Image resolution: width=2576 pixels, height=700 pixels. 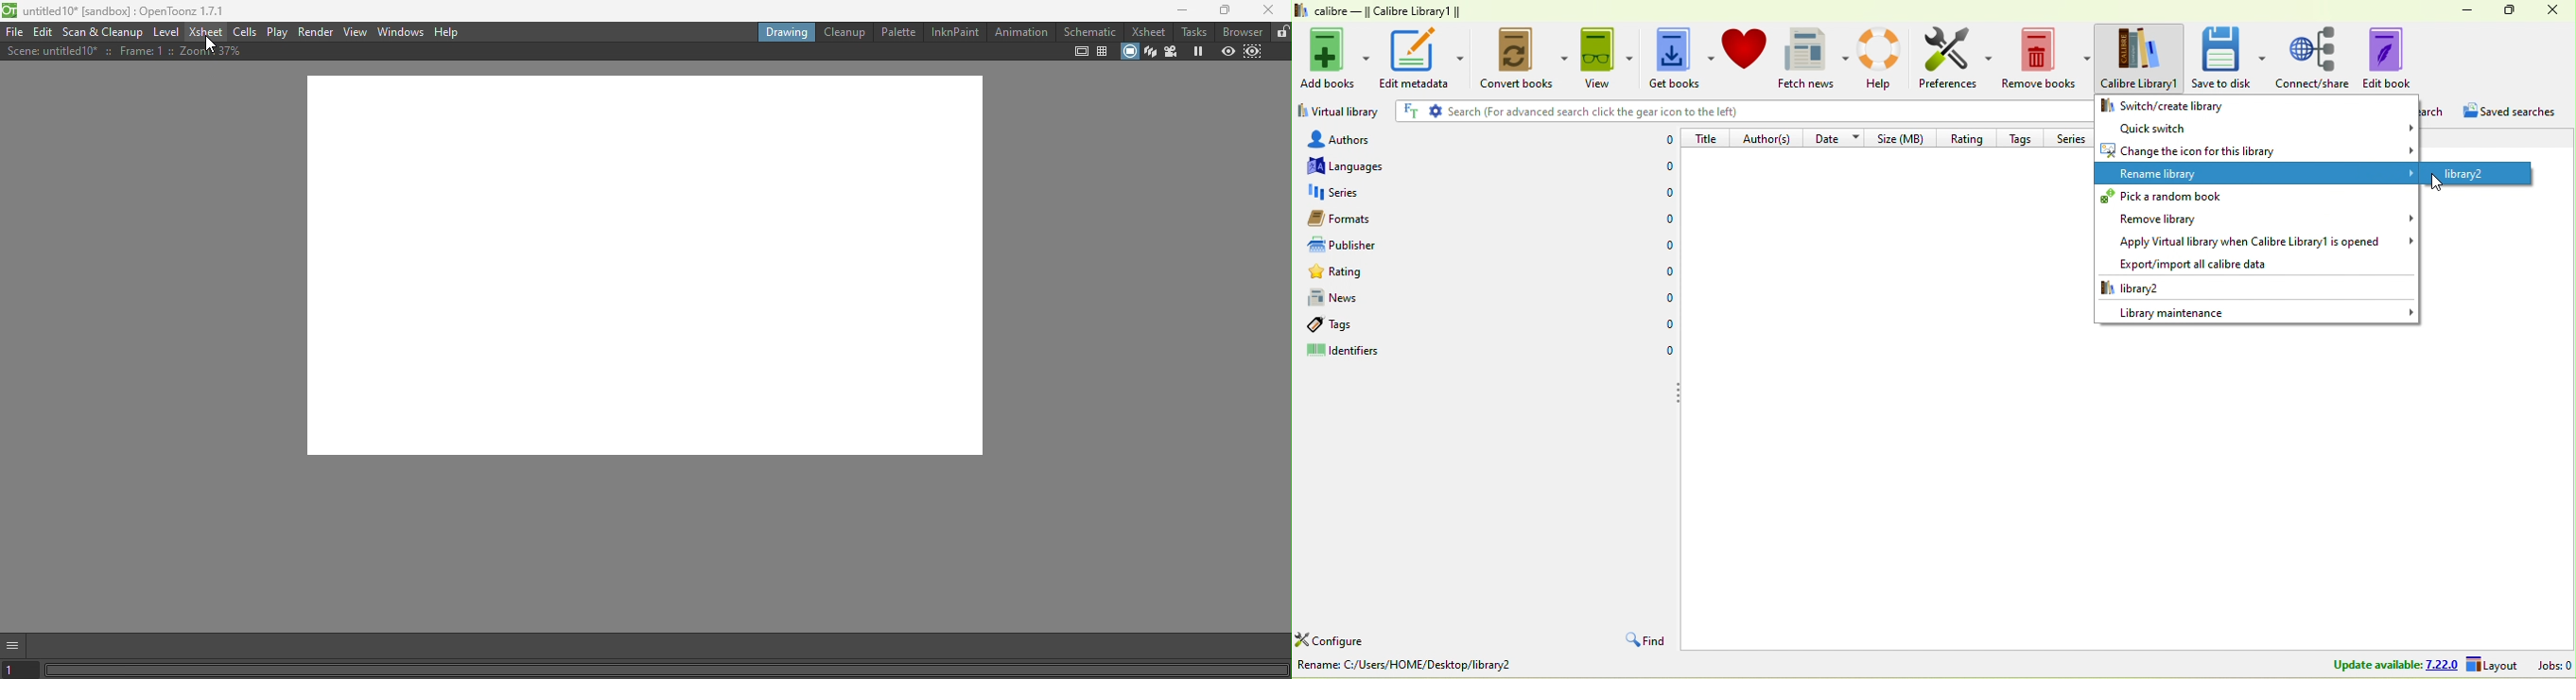 I want to click on remove books, so click(x=2048, y=59).